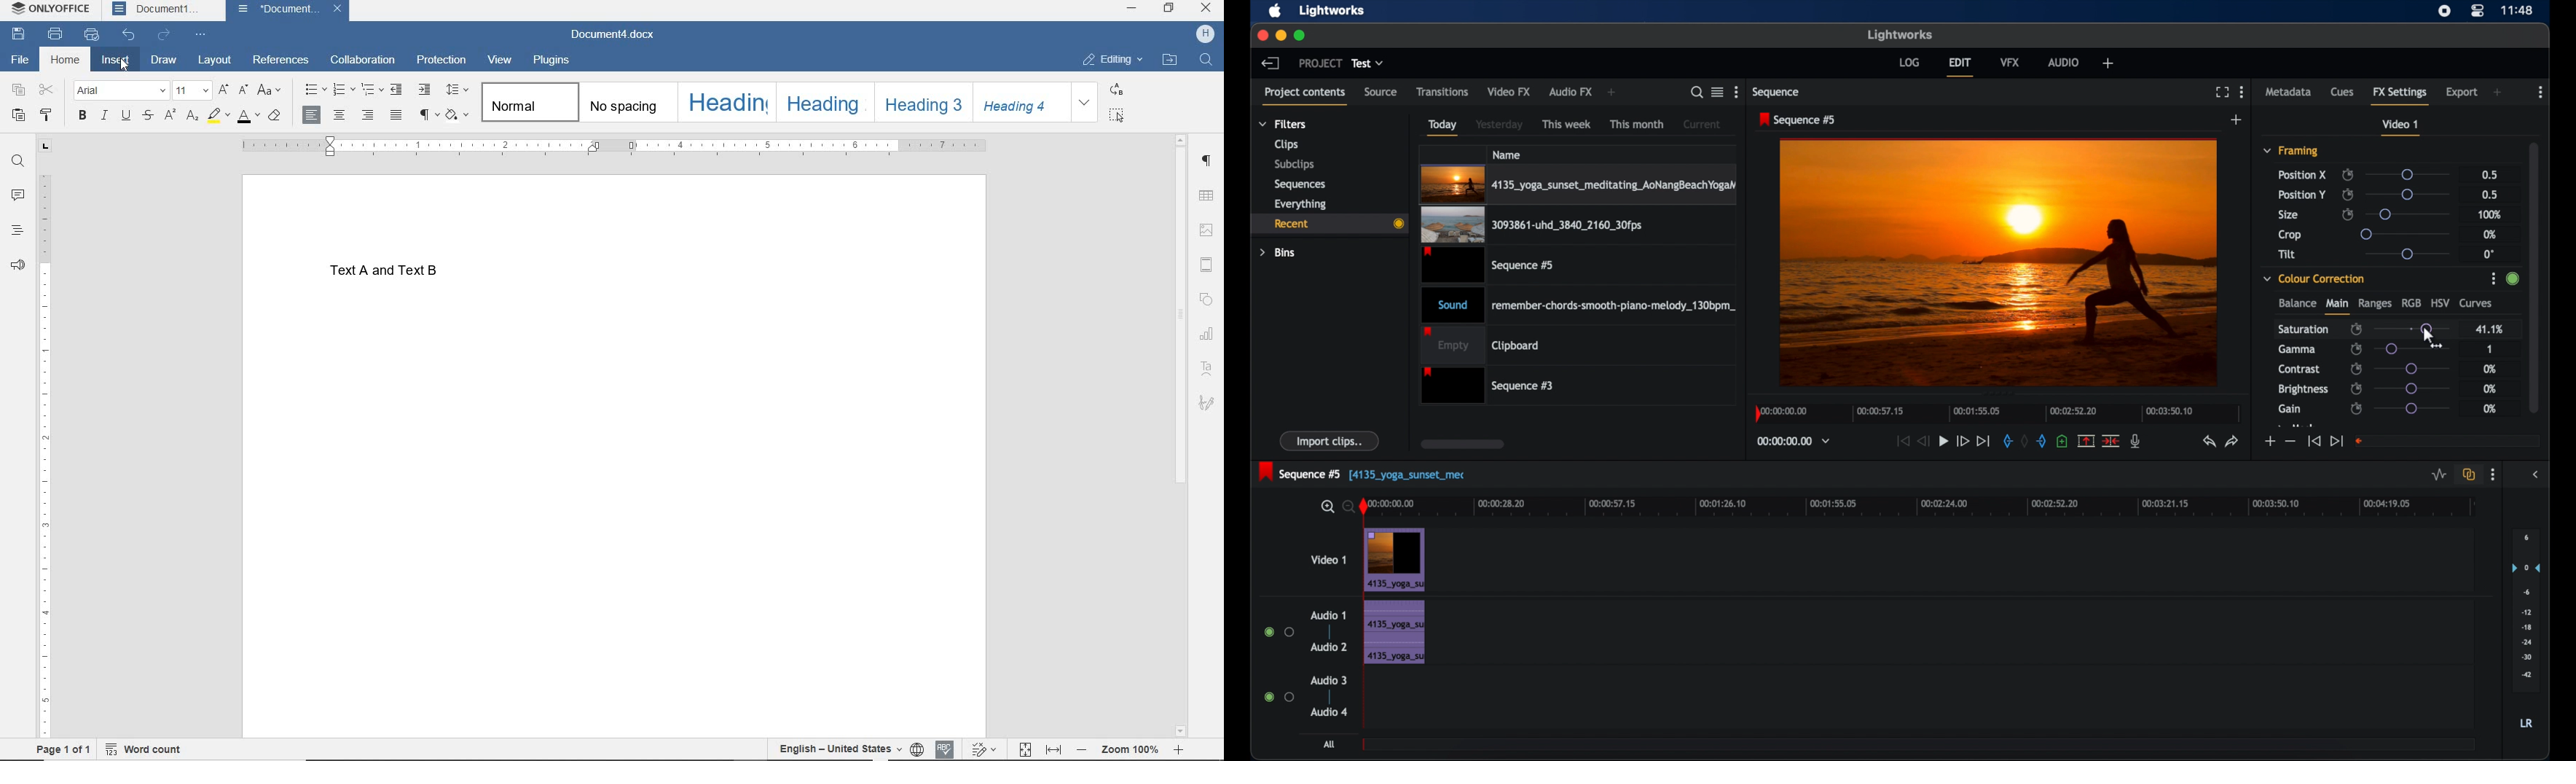 This screenshot has height=784, width=2576. What do you see at coordinates (1328, 647) in the screenshot?
I see `audio 2` at bounding box center [1328, 647].